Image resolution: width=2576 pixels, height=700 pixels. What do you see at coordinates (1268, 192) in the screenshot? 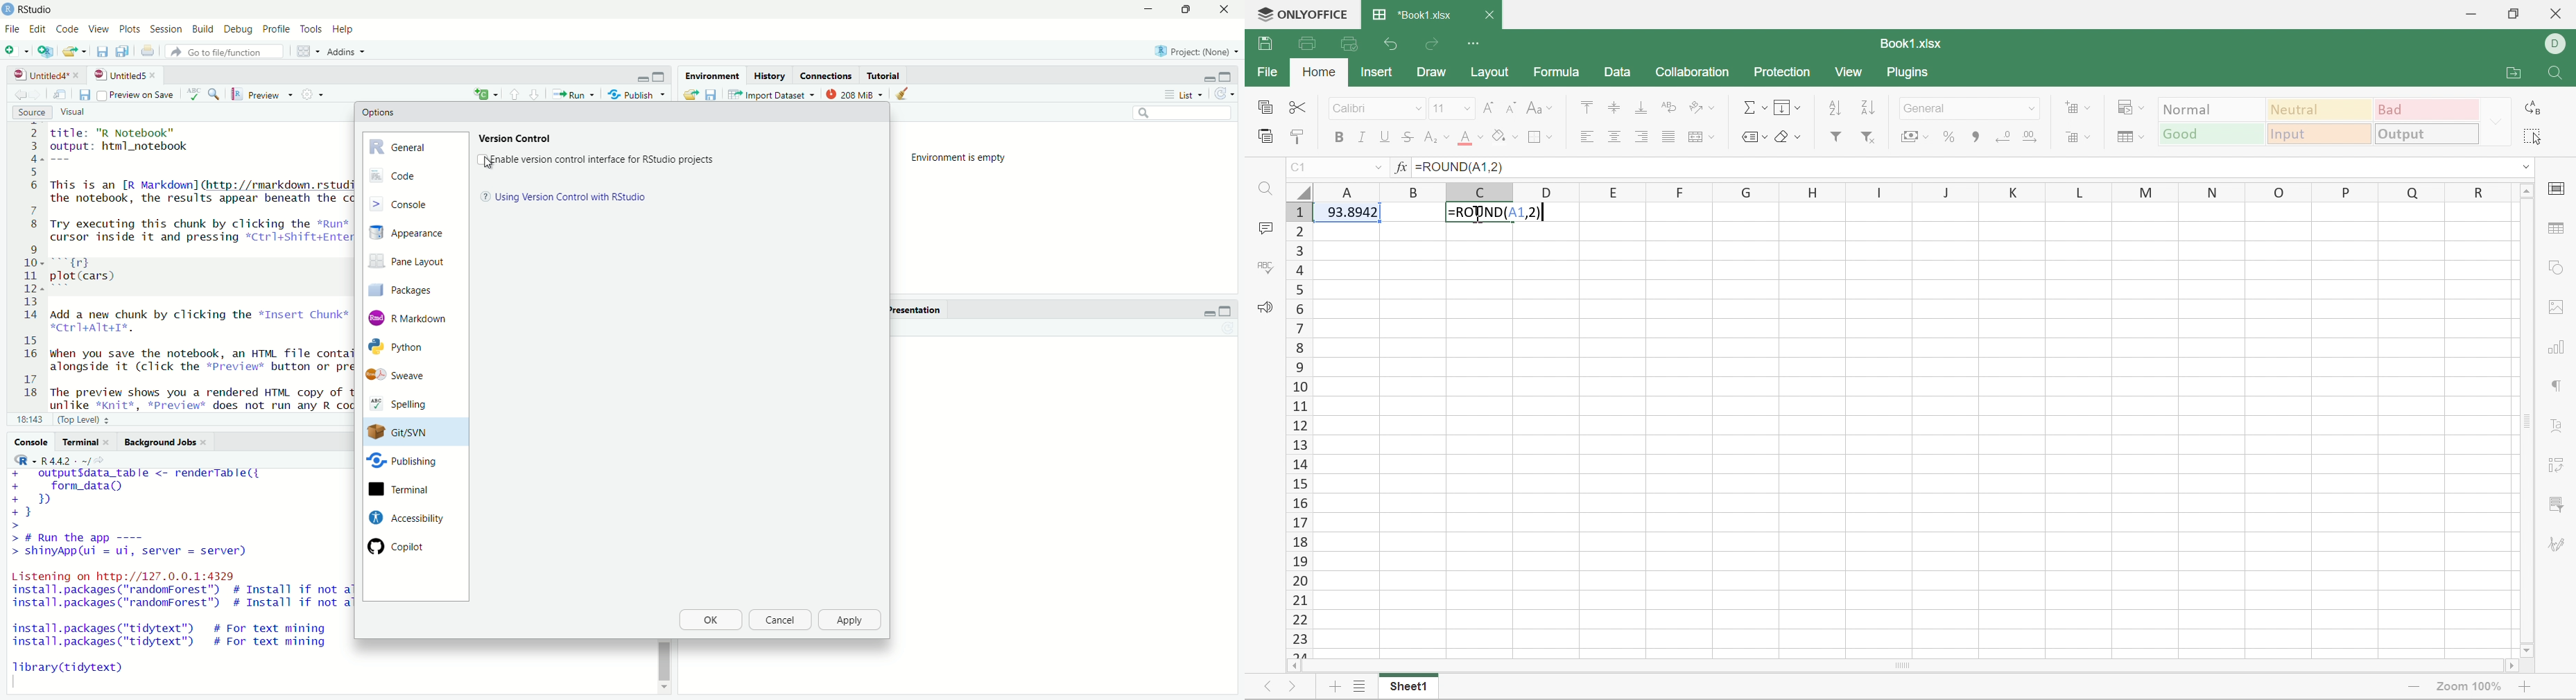
I see `Find` at bounding box center [1268, 192].